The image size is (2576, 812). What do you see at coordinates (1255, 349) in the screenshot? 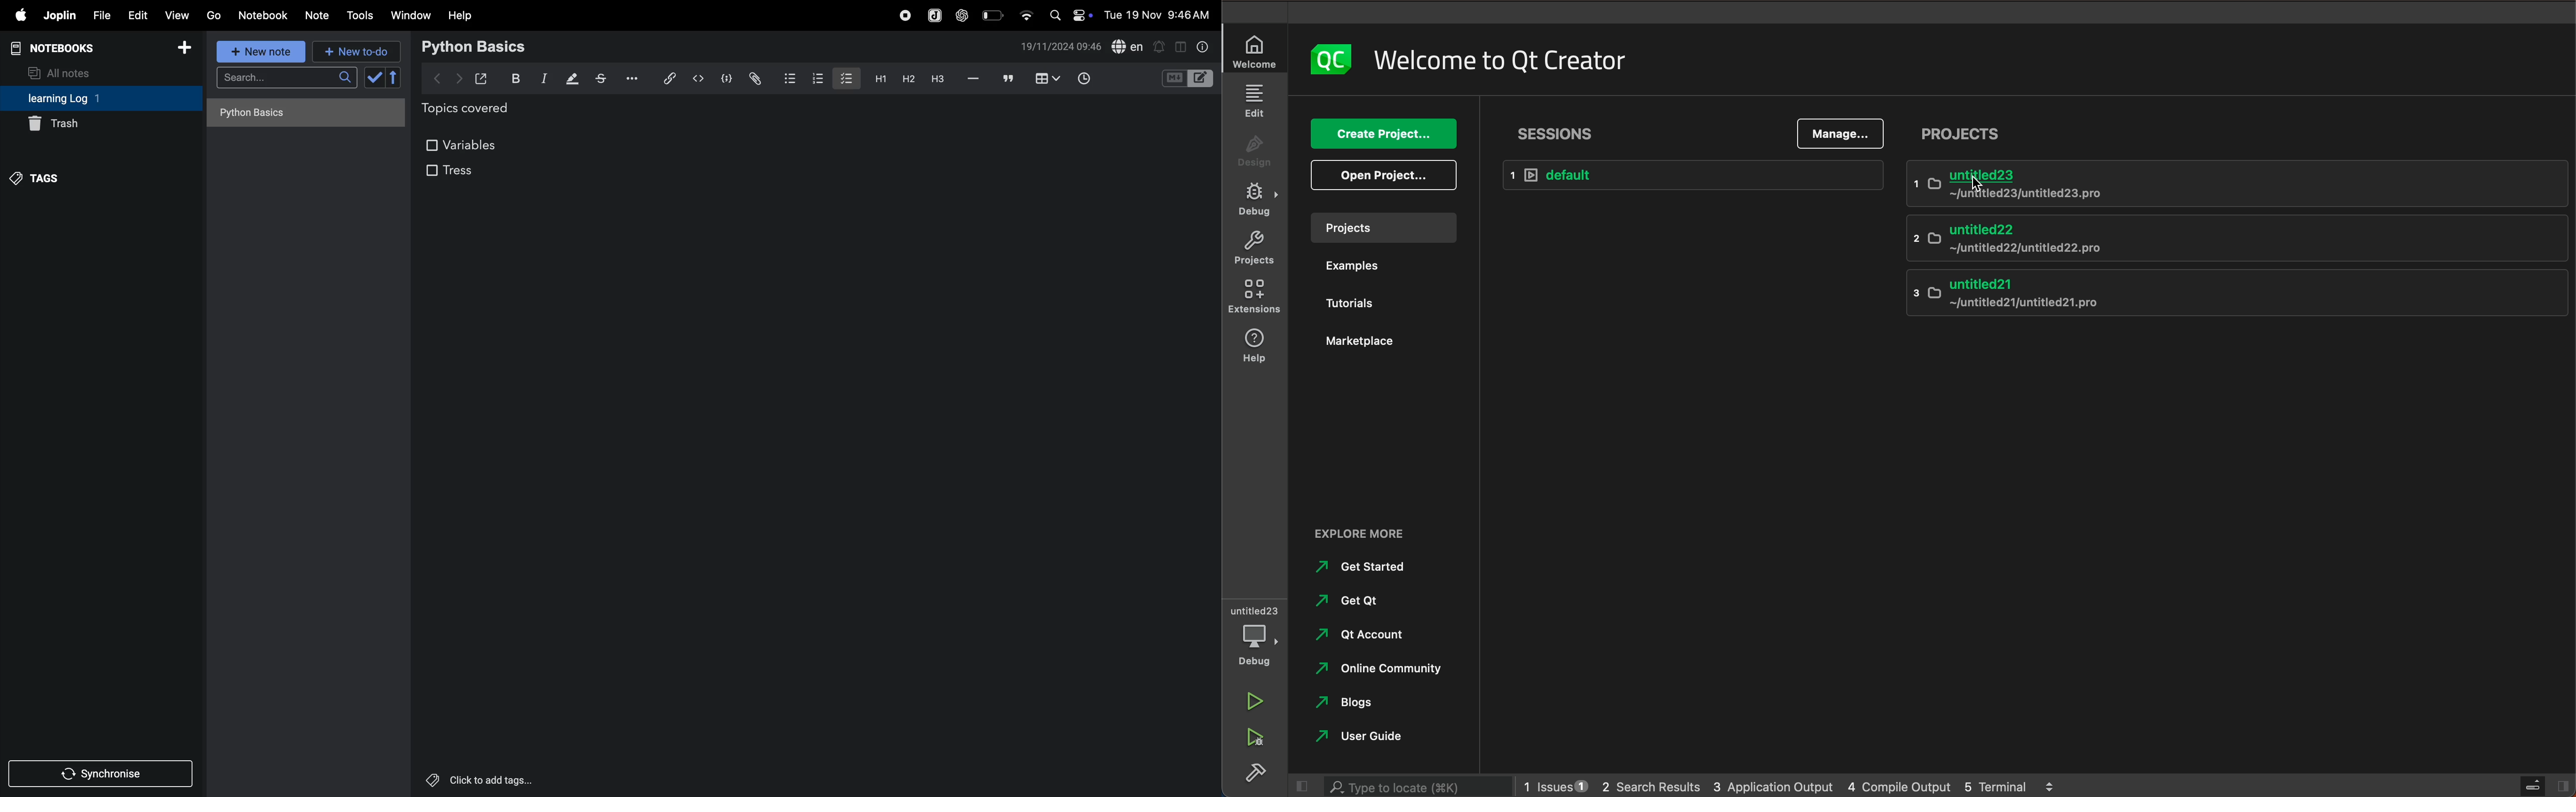
I see `help` at bounding box center [1255, 349].